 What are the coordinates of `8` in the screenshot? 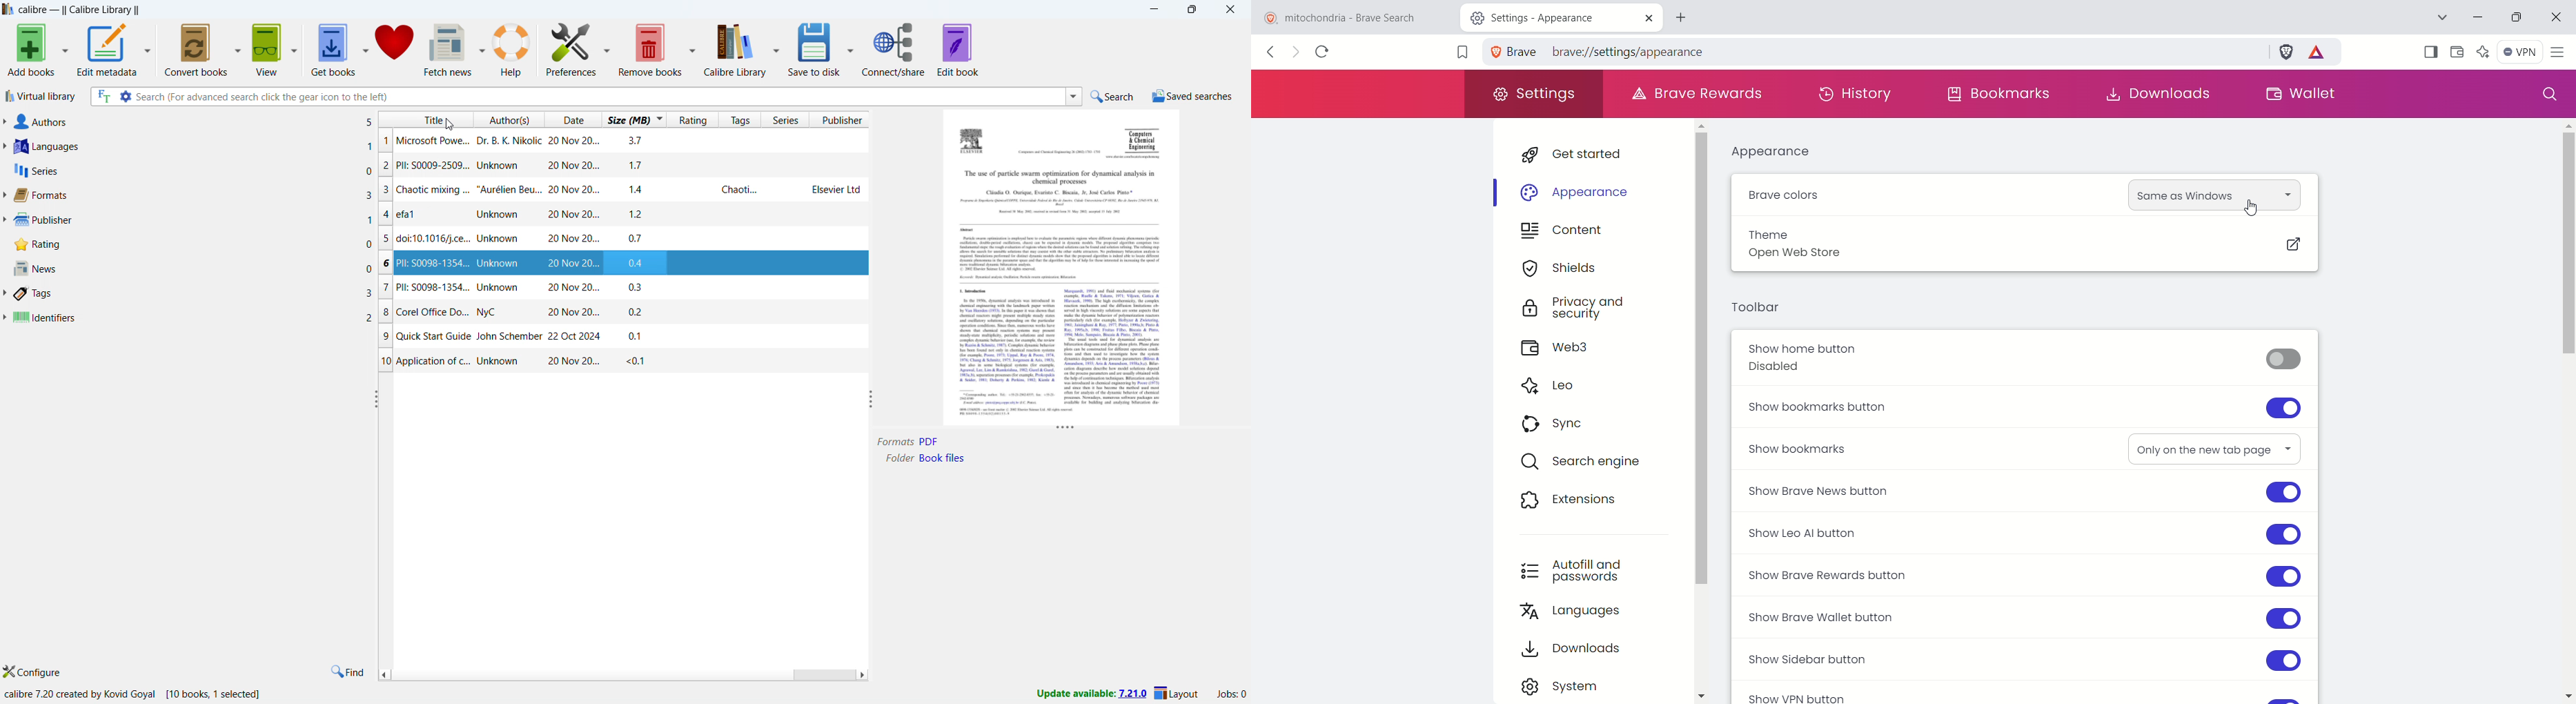 It's located at (386, 313).